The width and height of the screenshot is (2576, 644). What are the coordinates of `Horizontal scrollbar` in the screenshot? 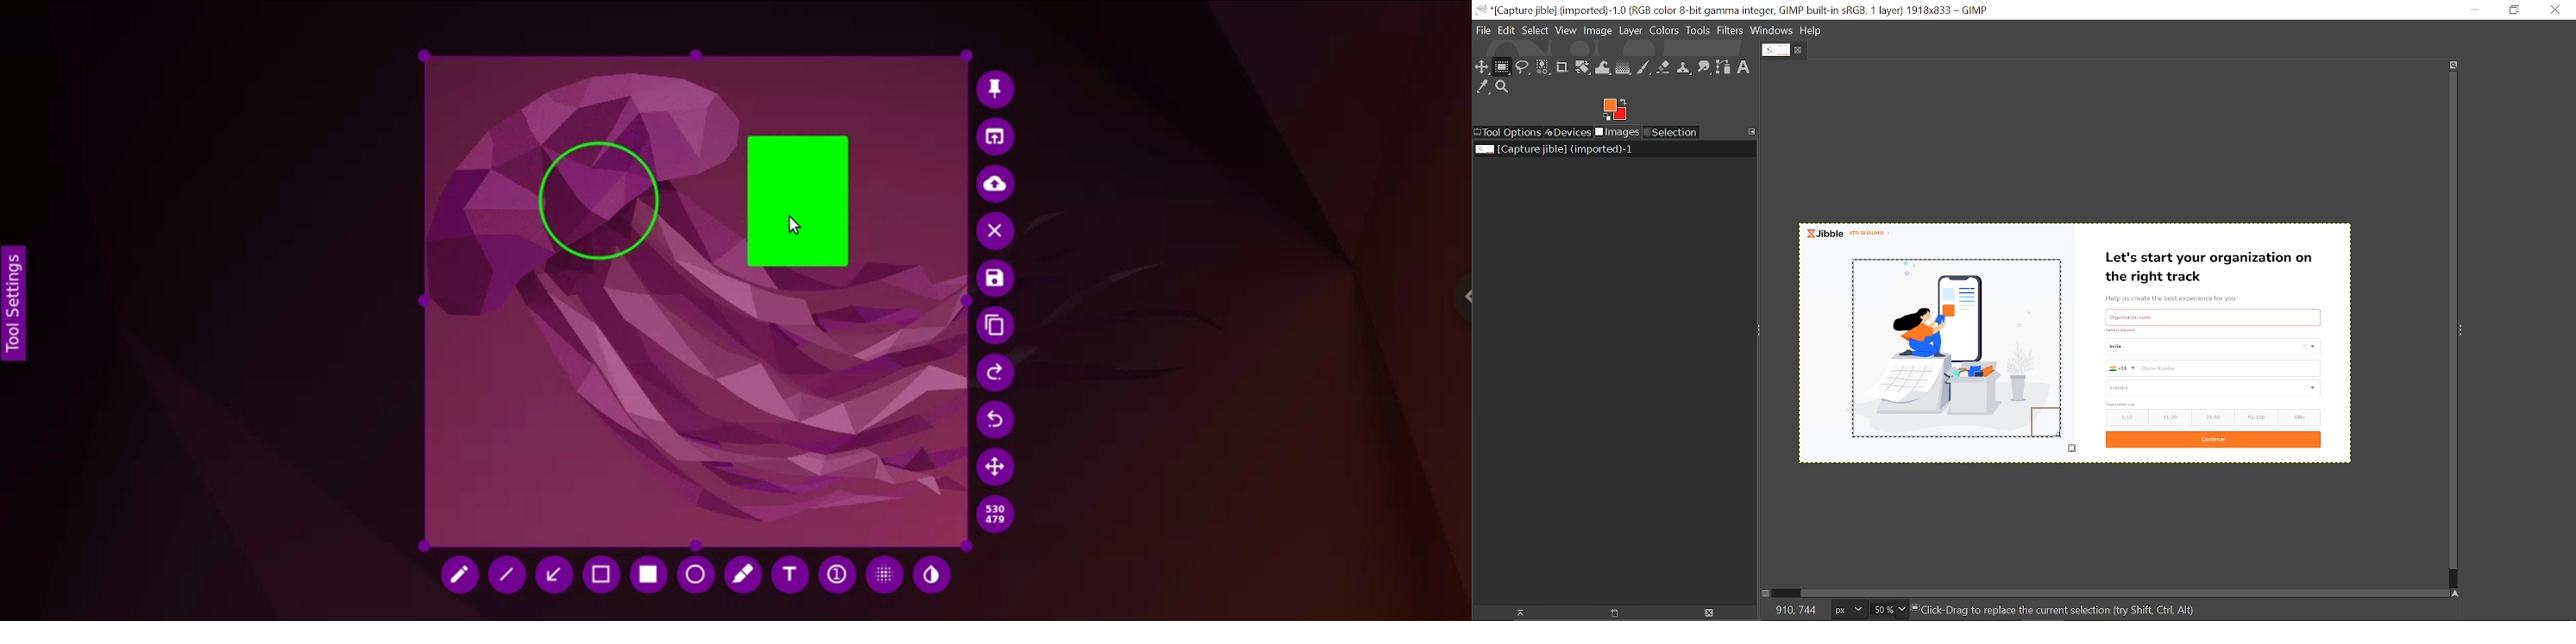 It's located at (2114, 592).